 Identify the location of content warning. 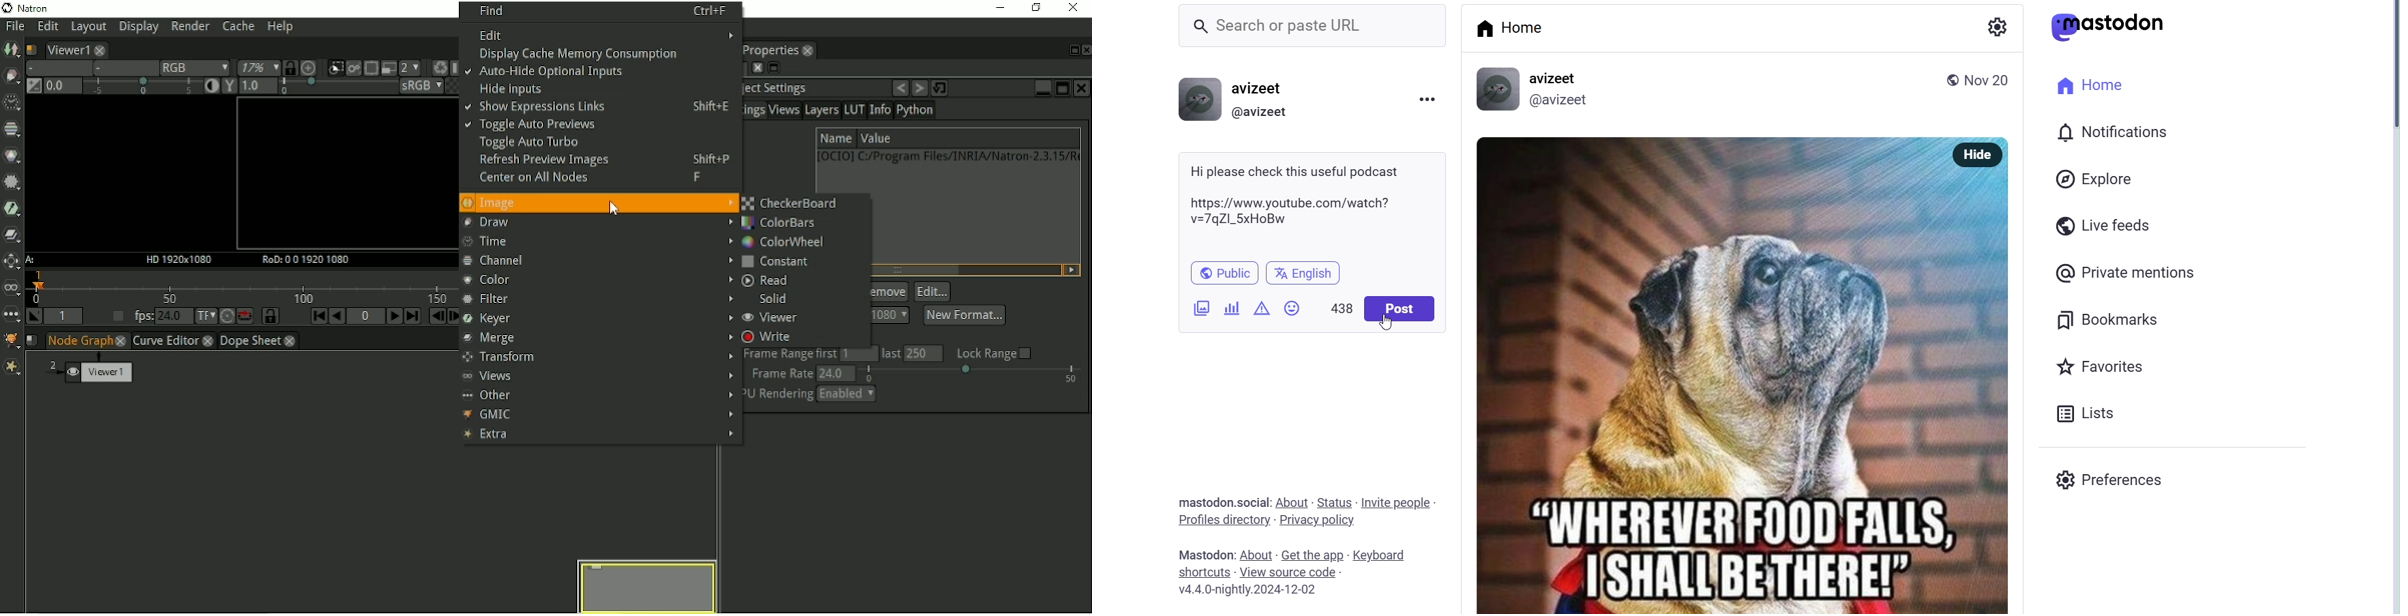
(1261, 308).